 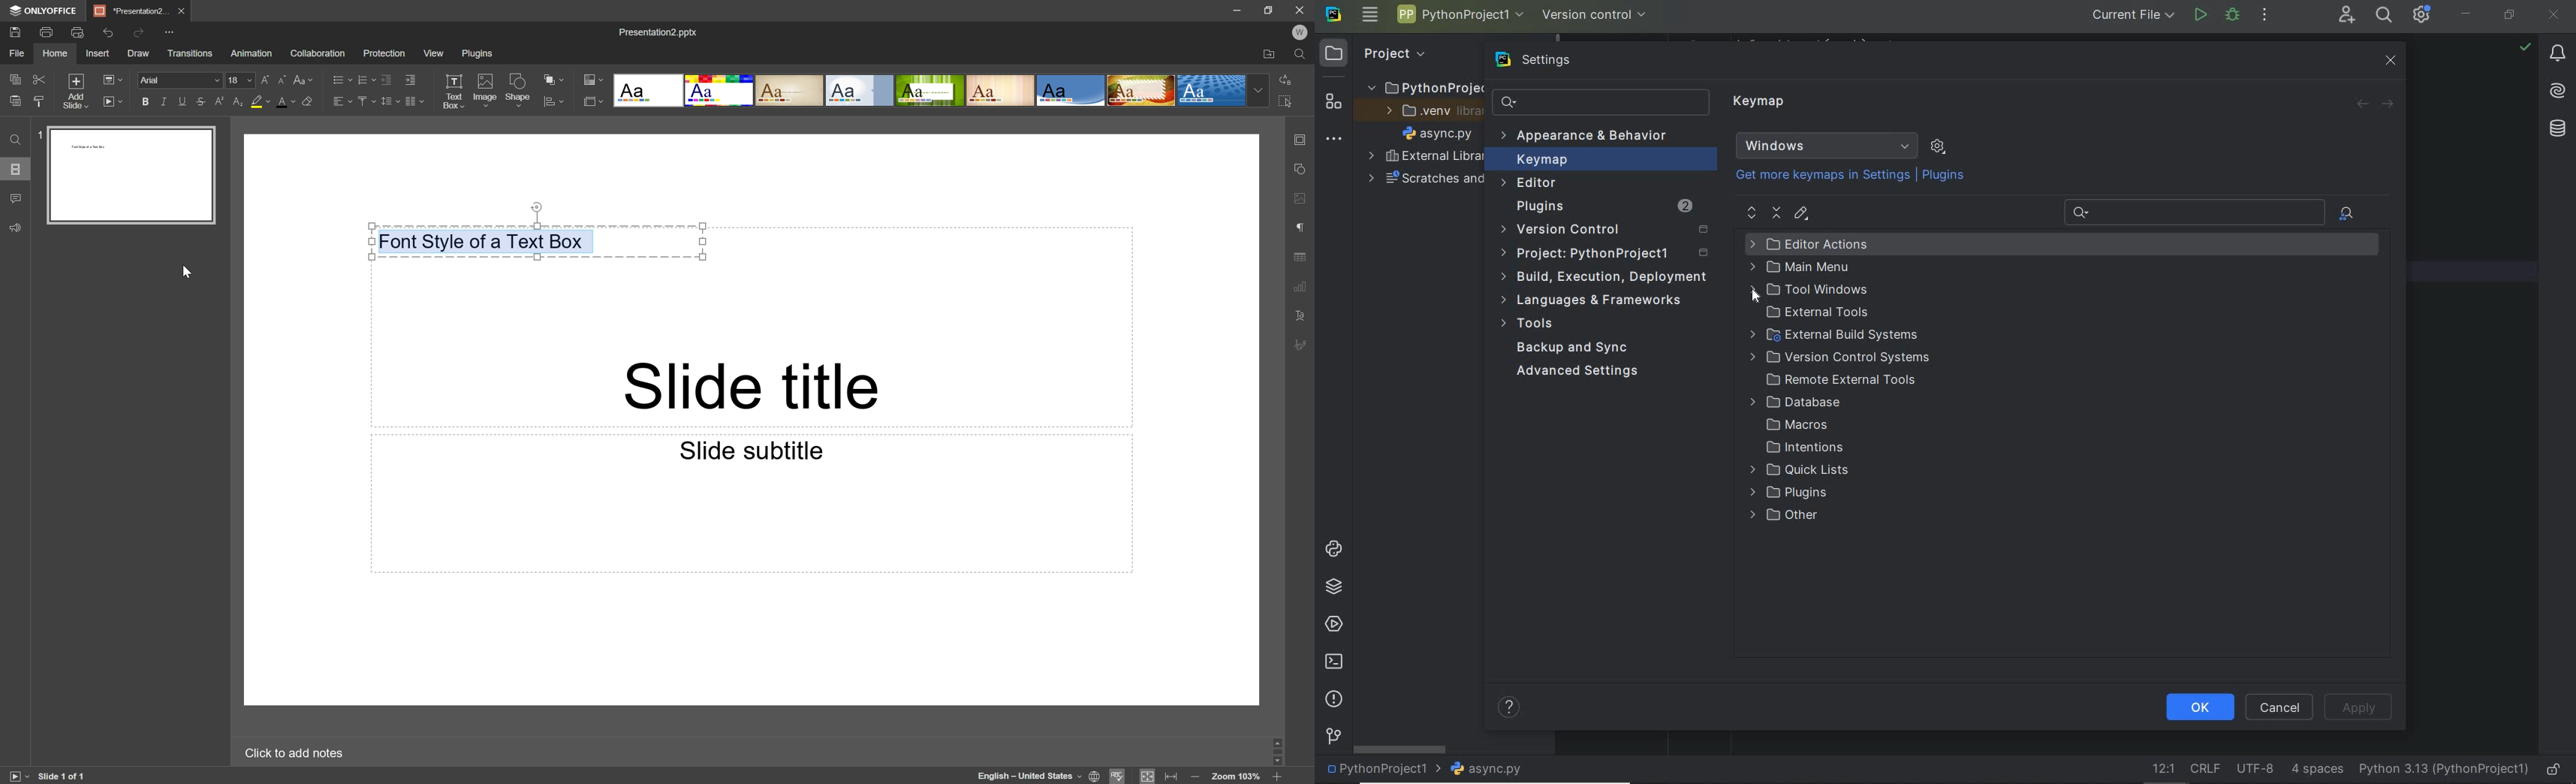 I want to click on Strikethrough, so click(x=201, y=100).